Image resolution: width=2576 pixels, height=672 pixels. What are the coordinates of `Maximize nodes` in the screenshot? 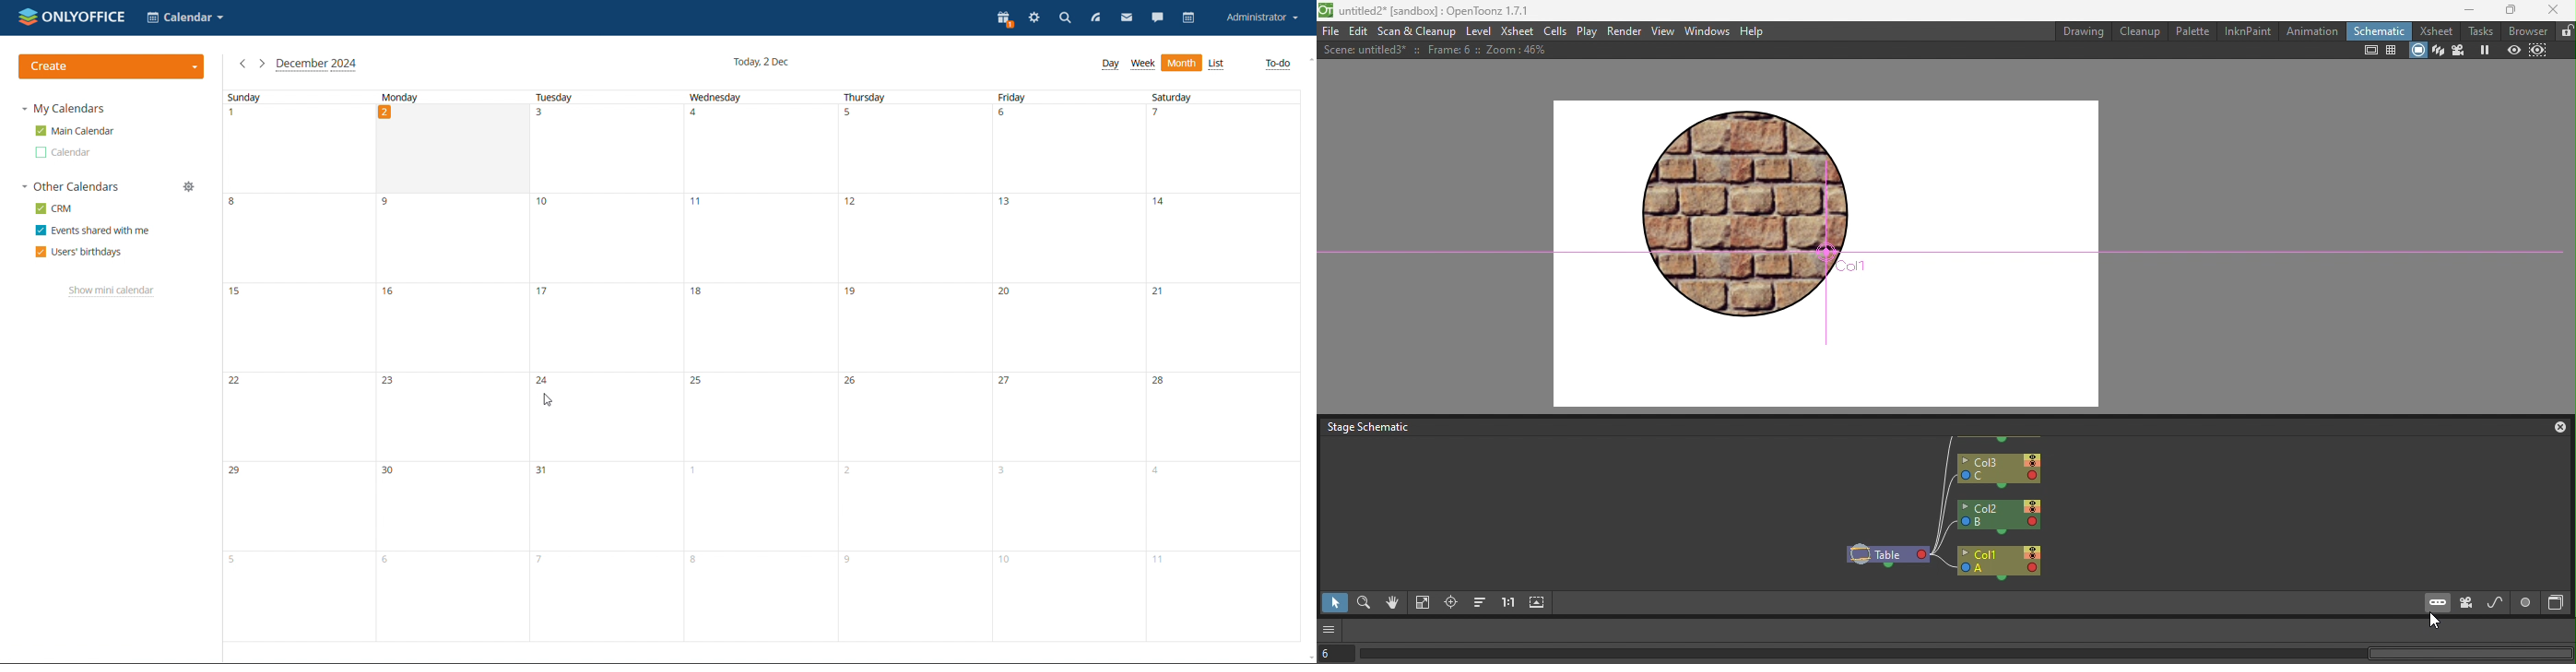 It's located at (1538, 604).